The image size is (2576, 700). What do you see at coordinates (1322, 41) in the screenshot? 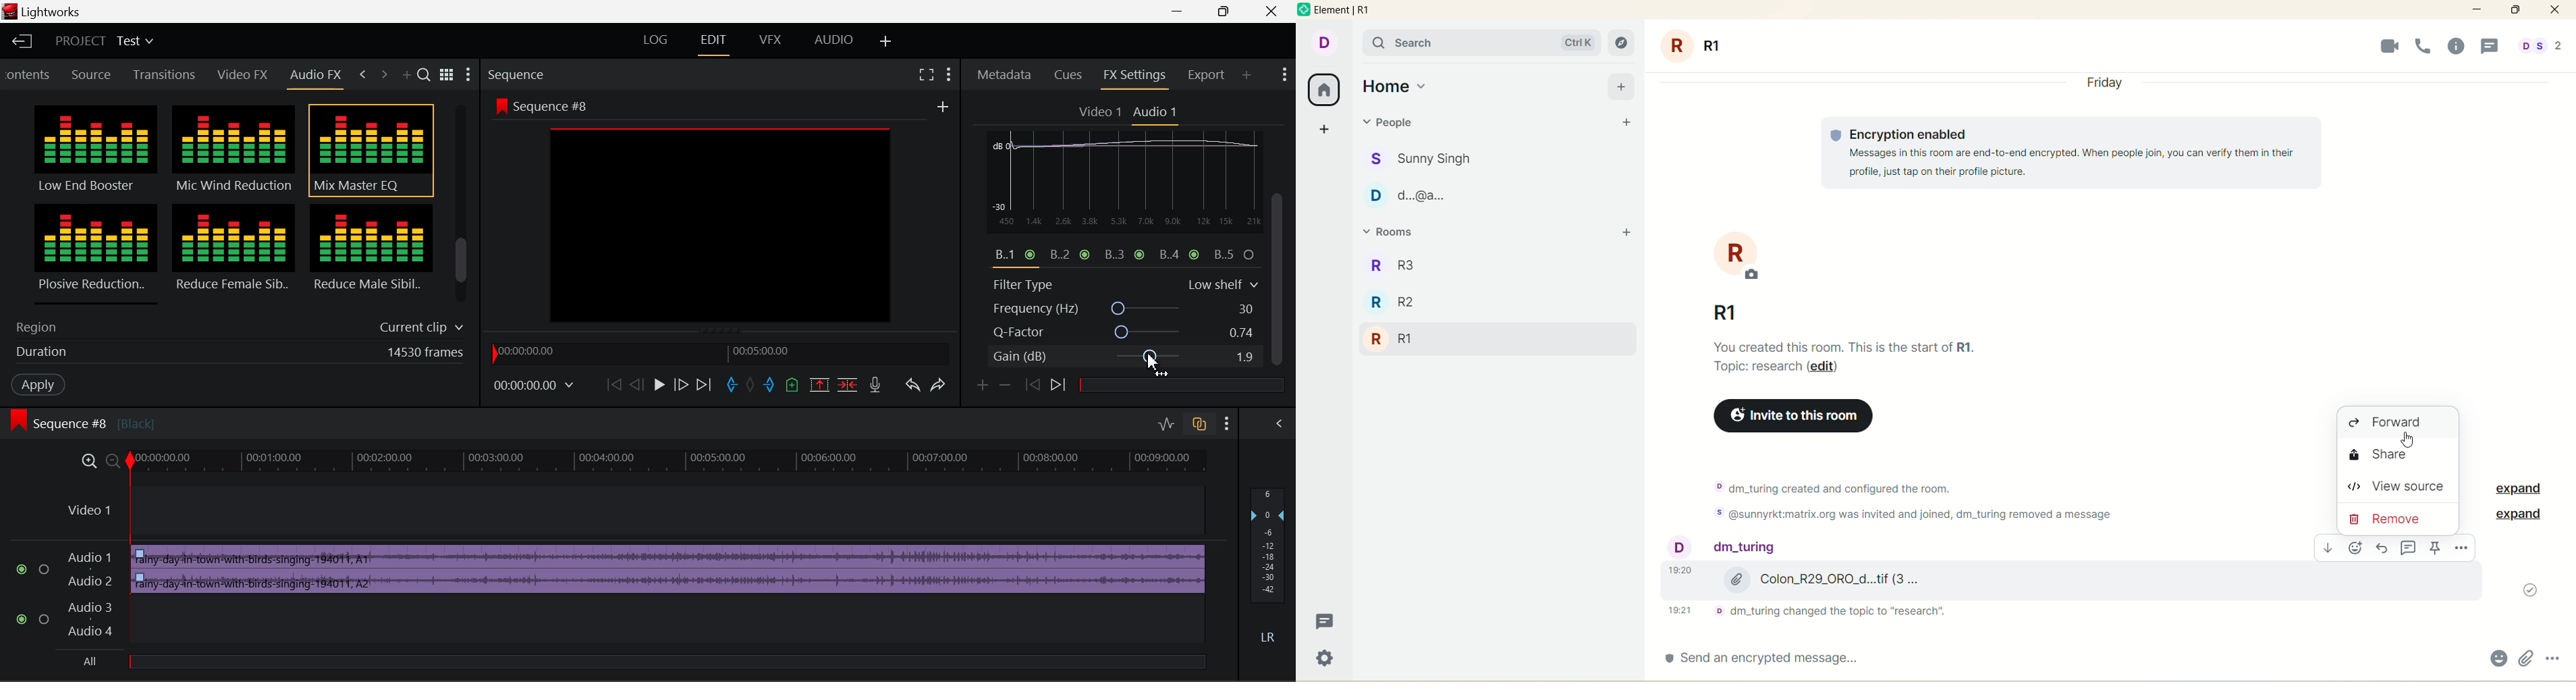
I see `account` at bounding box center [1322, 41].